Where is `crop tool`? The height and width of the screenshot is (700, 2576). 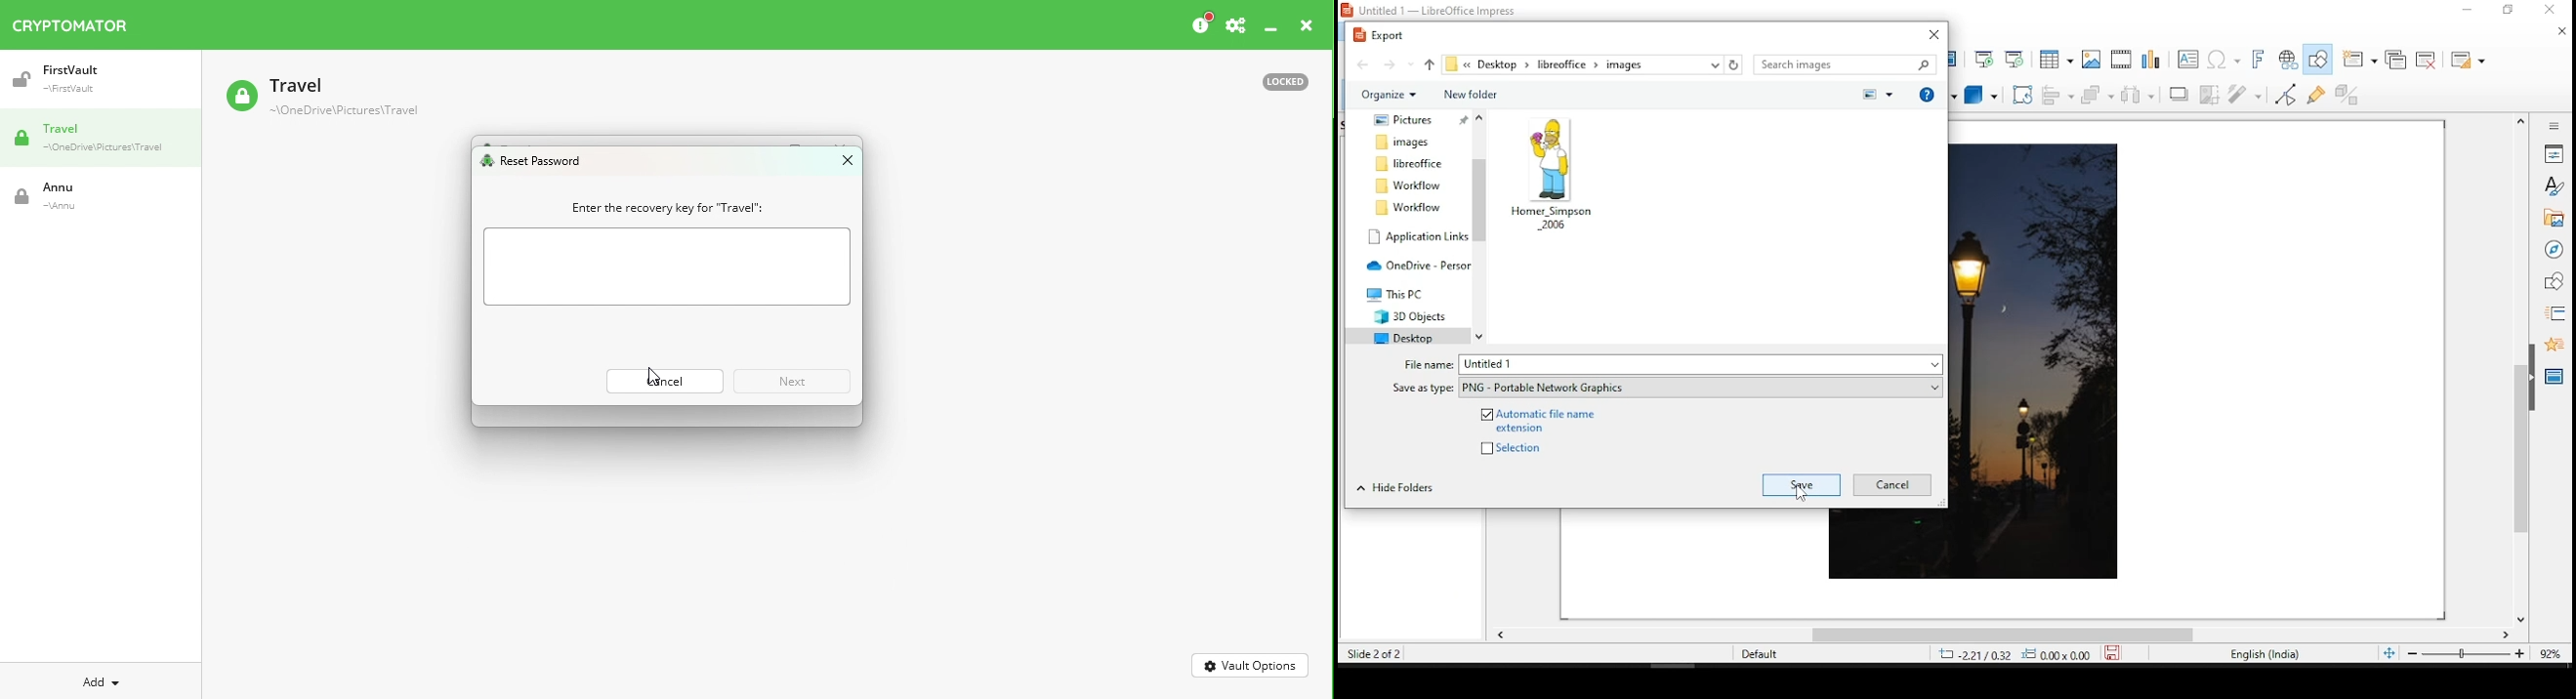 crop tool is located at coordinates (2022, 94).